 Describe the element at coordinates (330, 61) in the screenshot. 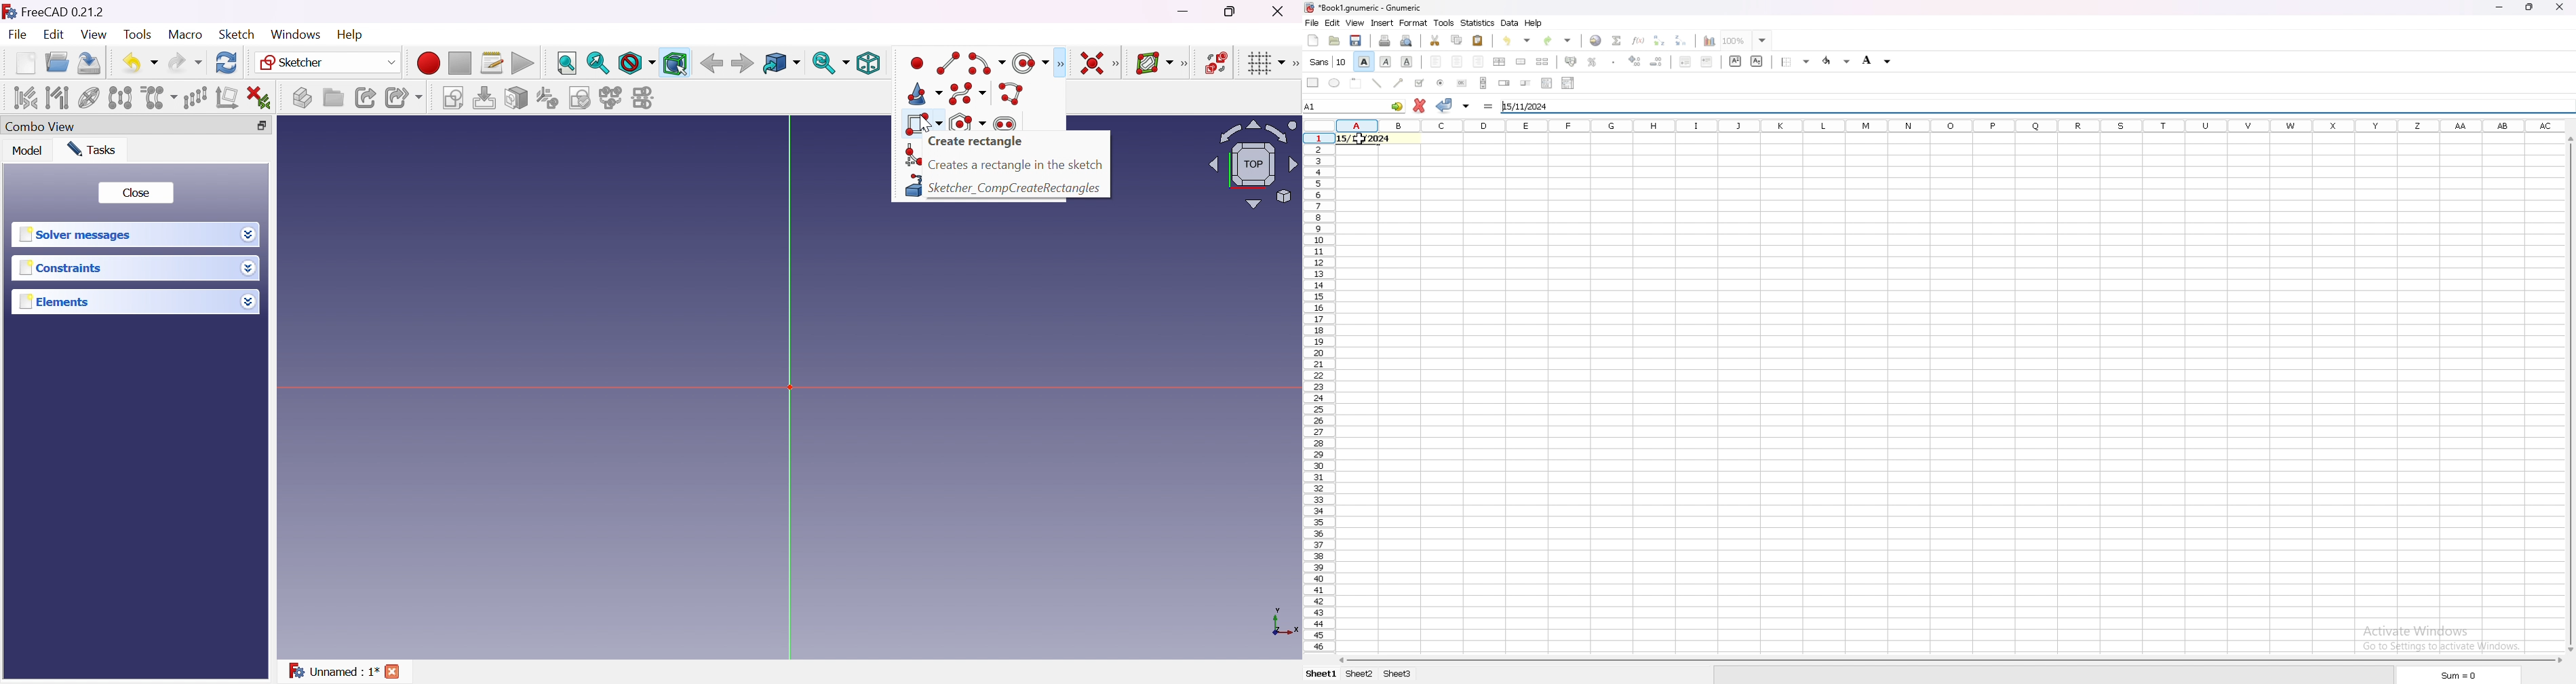

I see `Sketcher` at that location.